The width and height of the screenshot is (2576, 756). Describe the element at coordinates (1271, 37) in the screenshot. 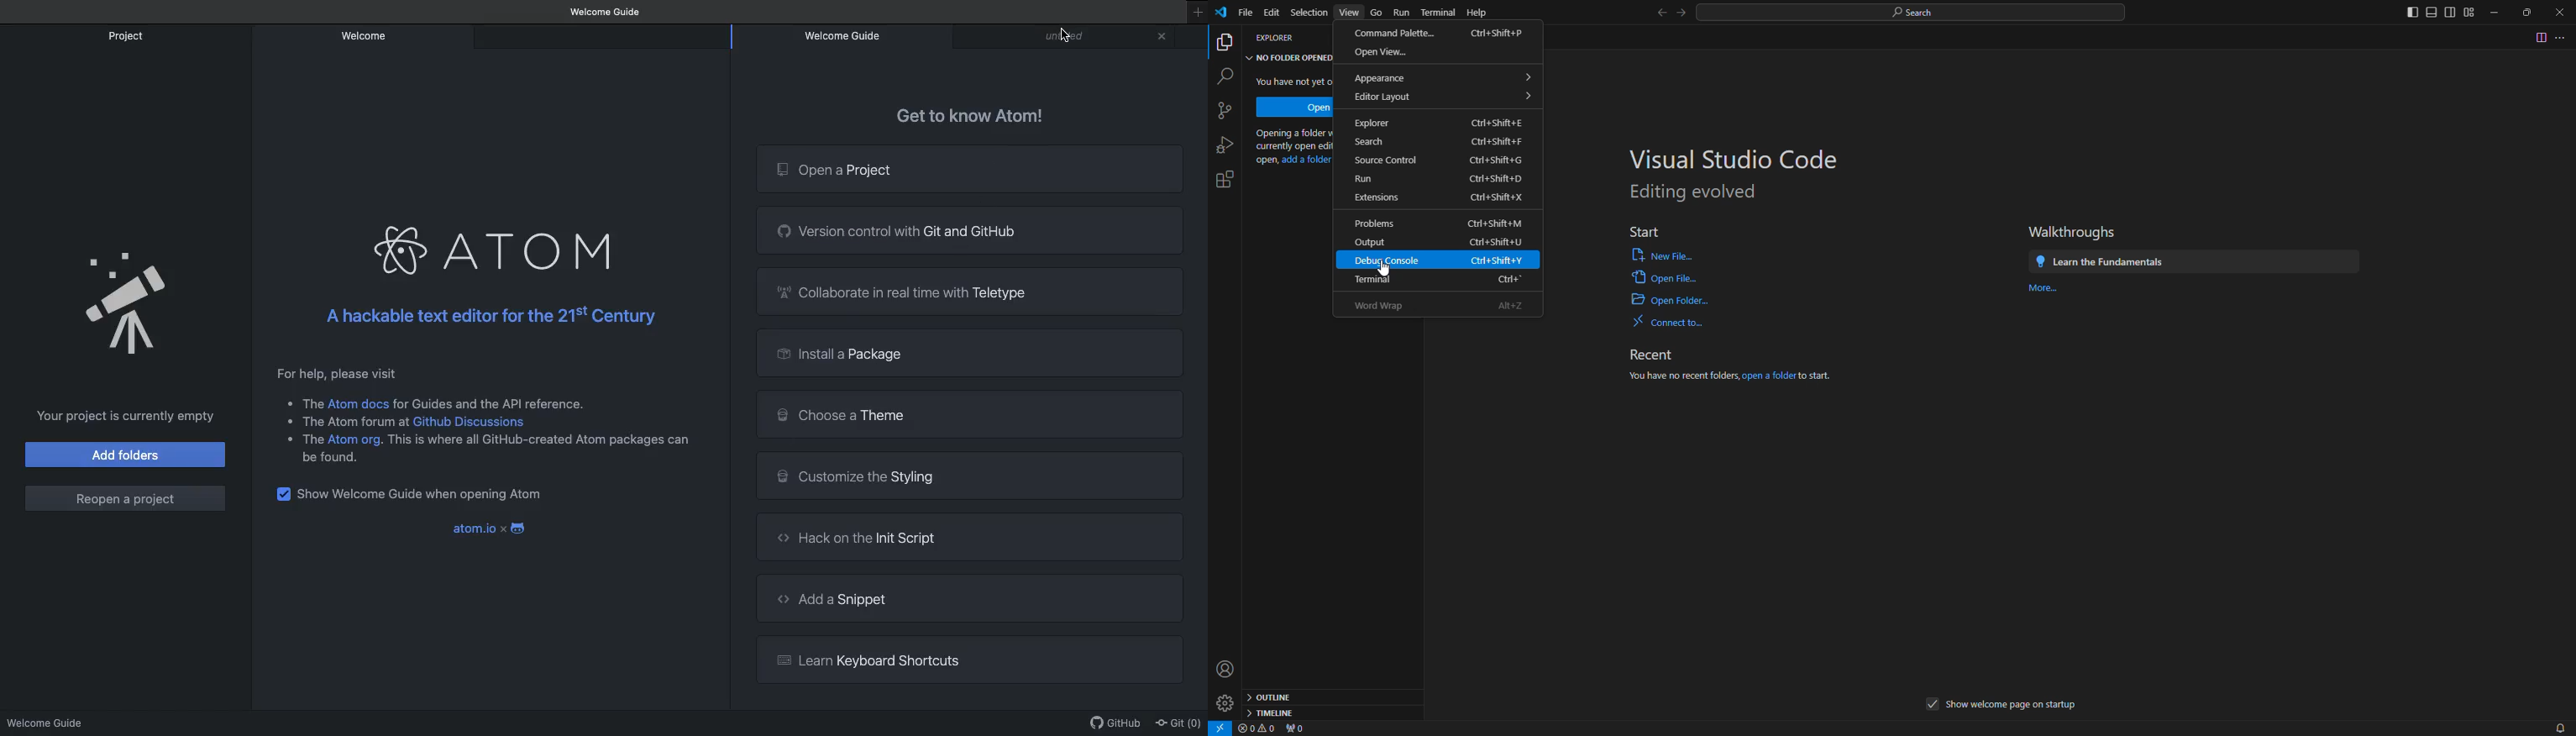

I see `explorer` at that location.